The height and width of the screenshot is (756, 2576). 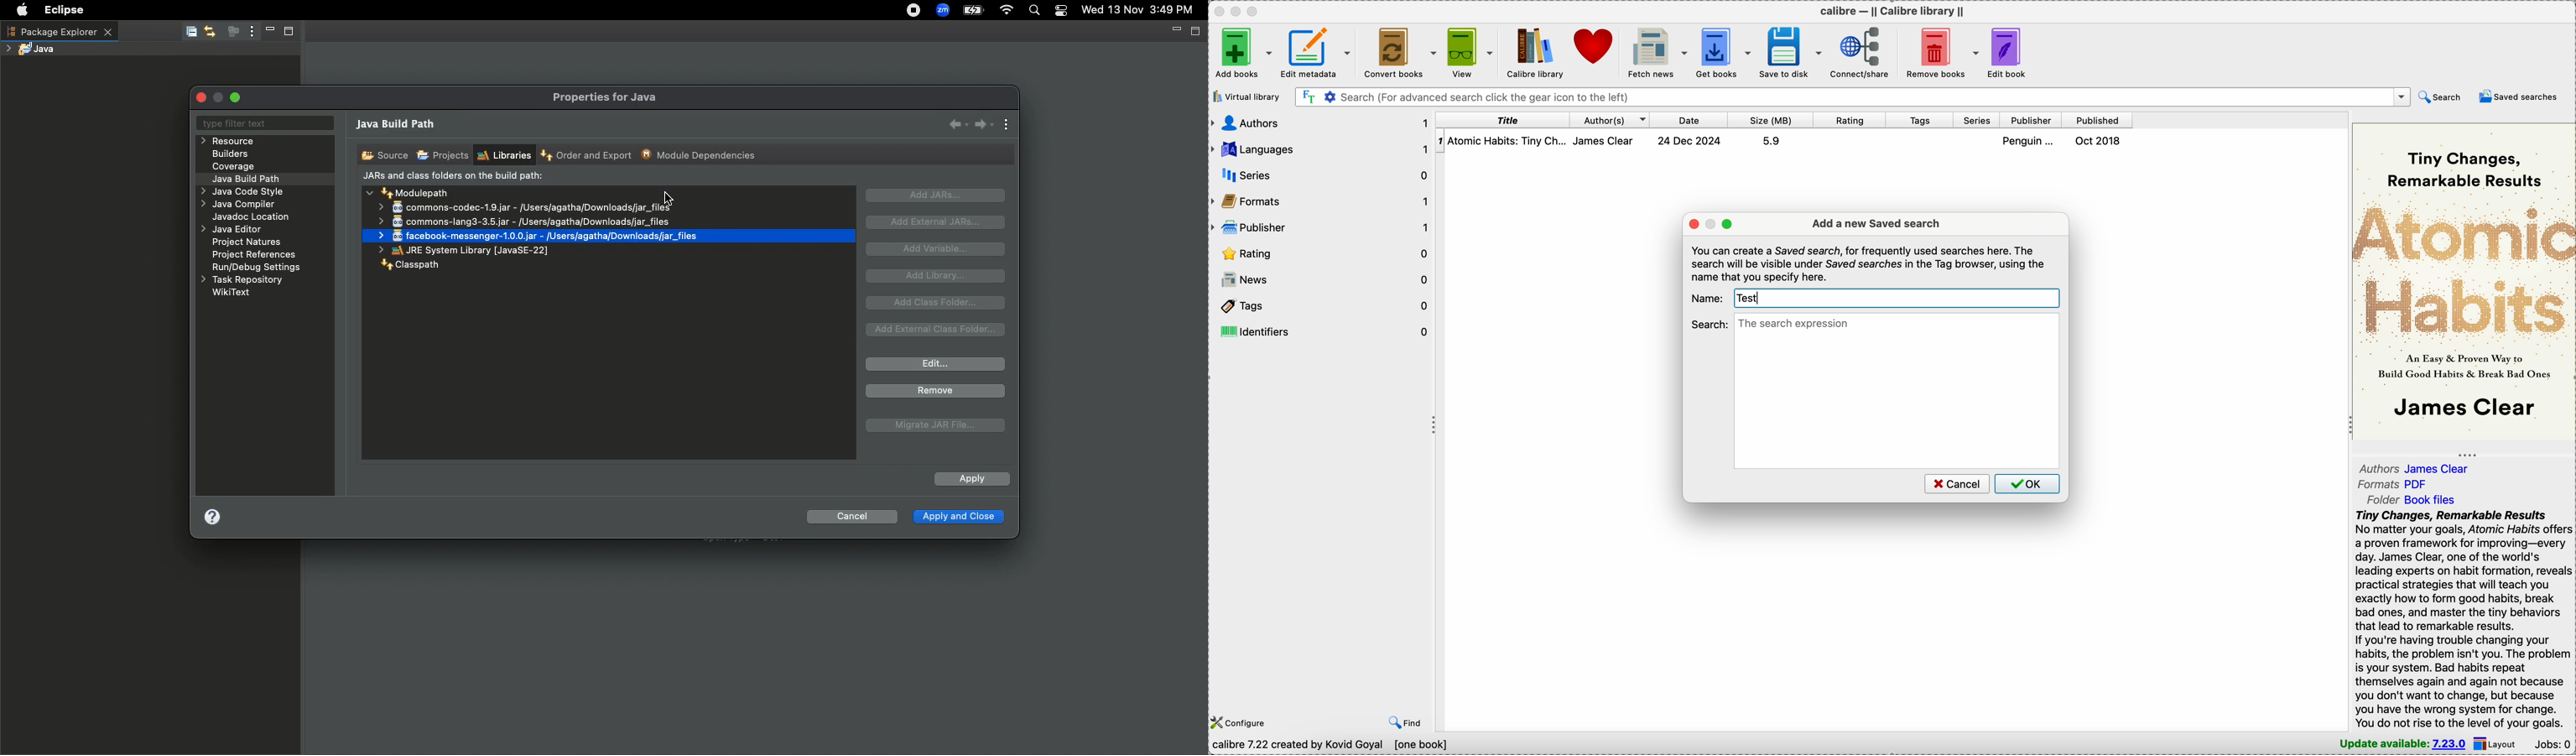 I want to click on search(for advanced search click the gear icon to the left), so click(x=1852, y=96).